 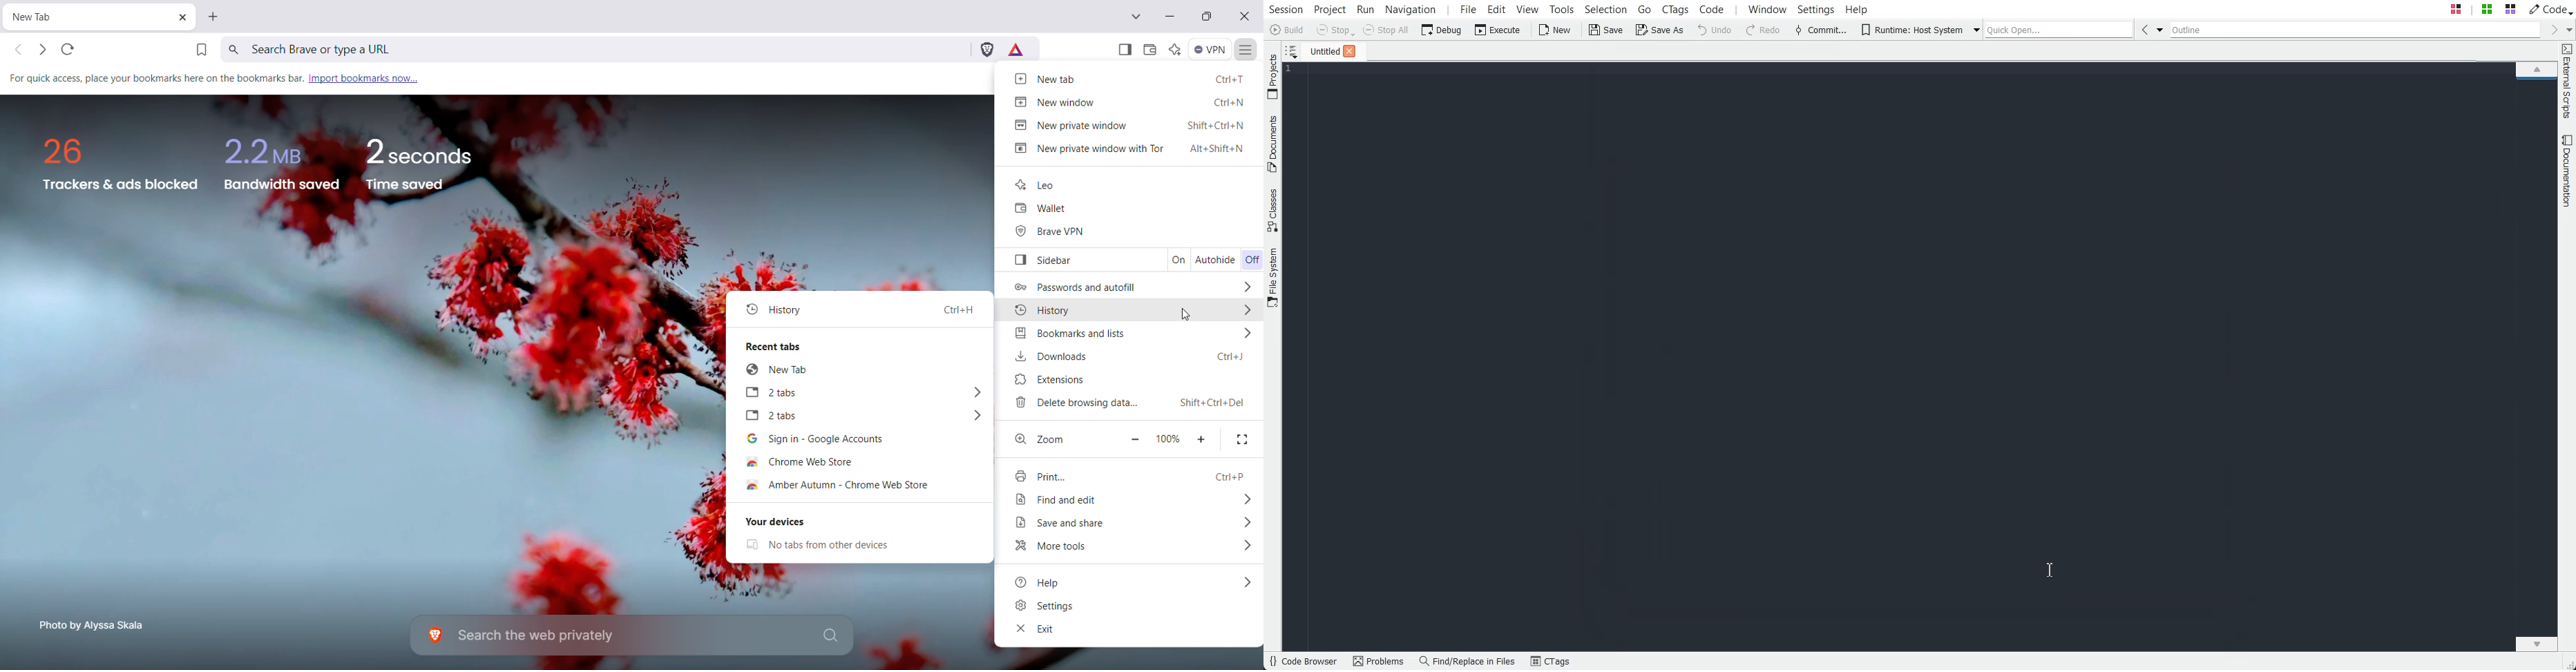 What do you see at coordinates (1607, 30) in the screenshot?
I see `Save` at bounding box center [1607, 30].